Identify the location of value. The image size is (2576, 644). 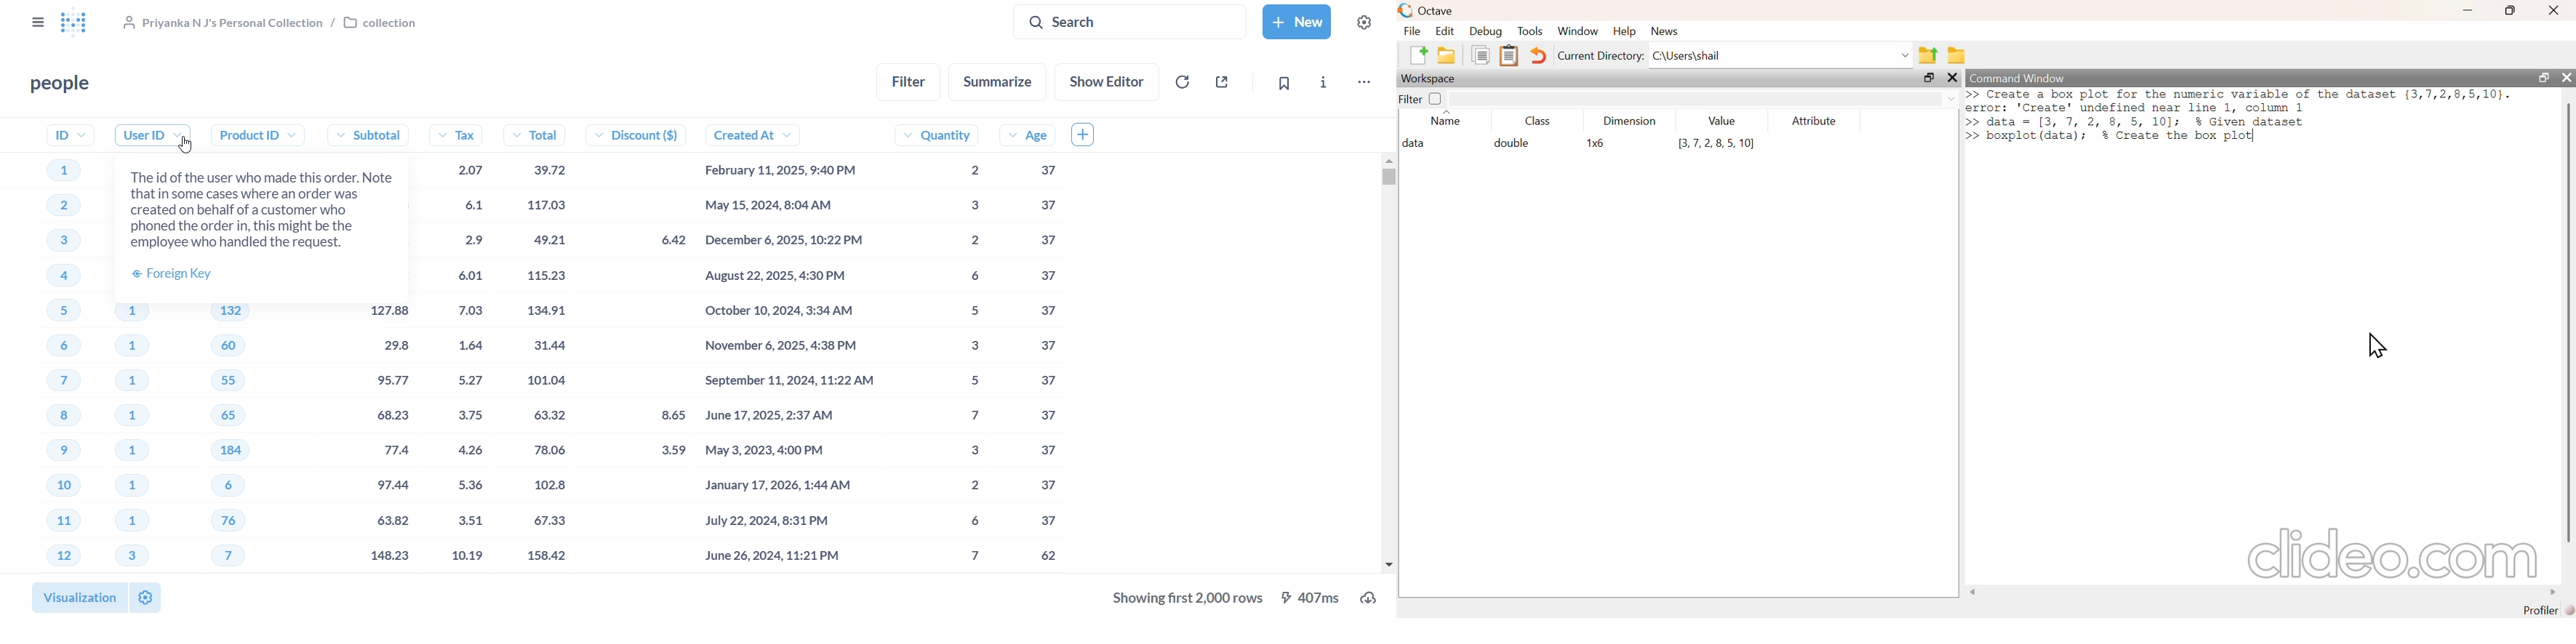
(1720, 120).